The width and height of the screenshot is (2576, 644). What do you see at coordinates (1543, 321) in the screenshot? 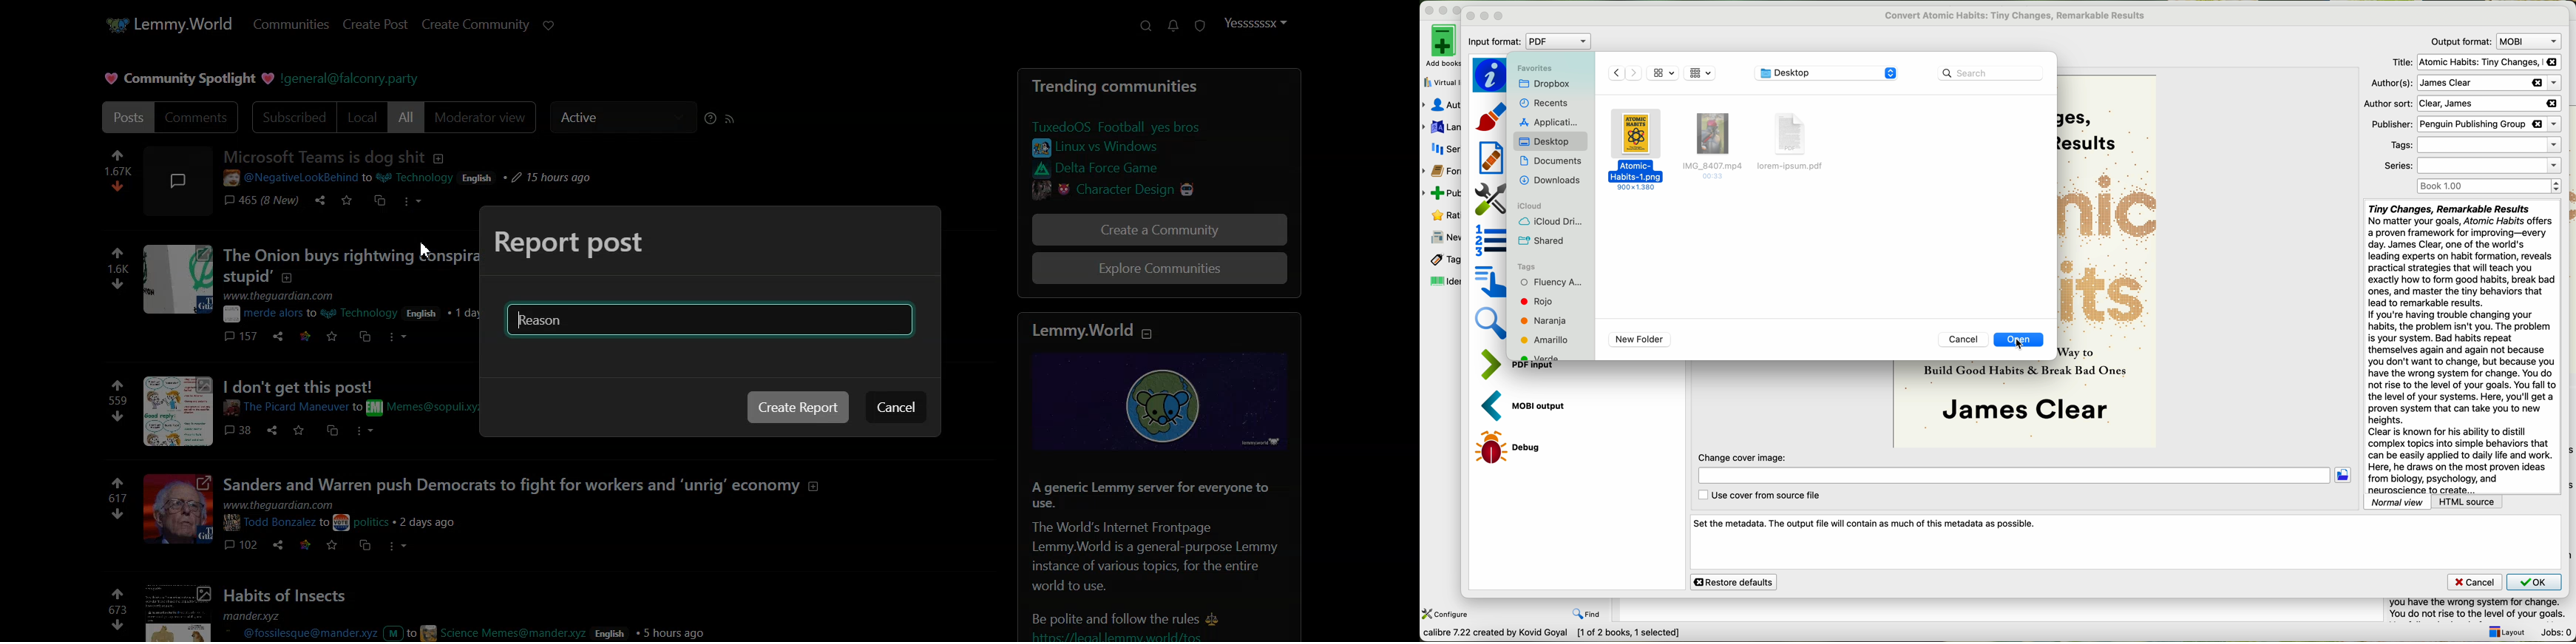
I see `orange tag` at bounding box center [1543, 321].